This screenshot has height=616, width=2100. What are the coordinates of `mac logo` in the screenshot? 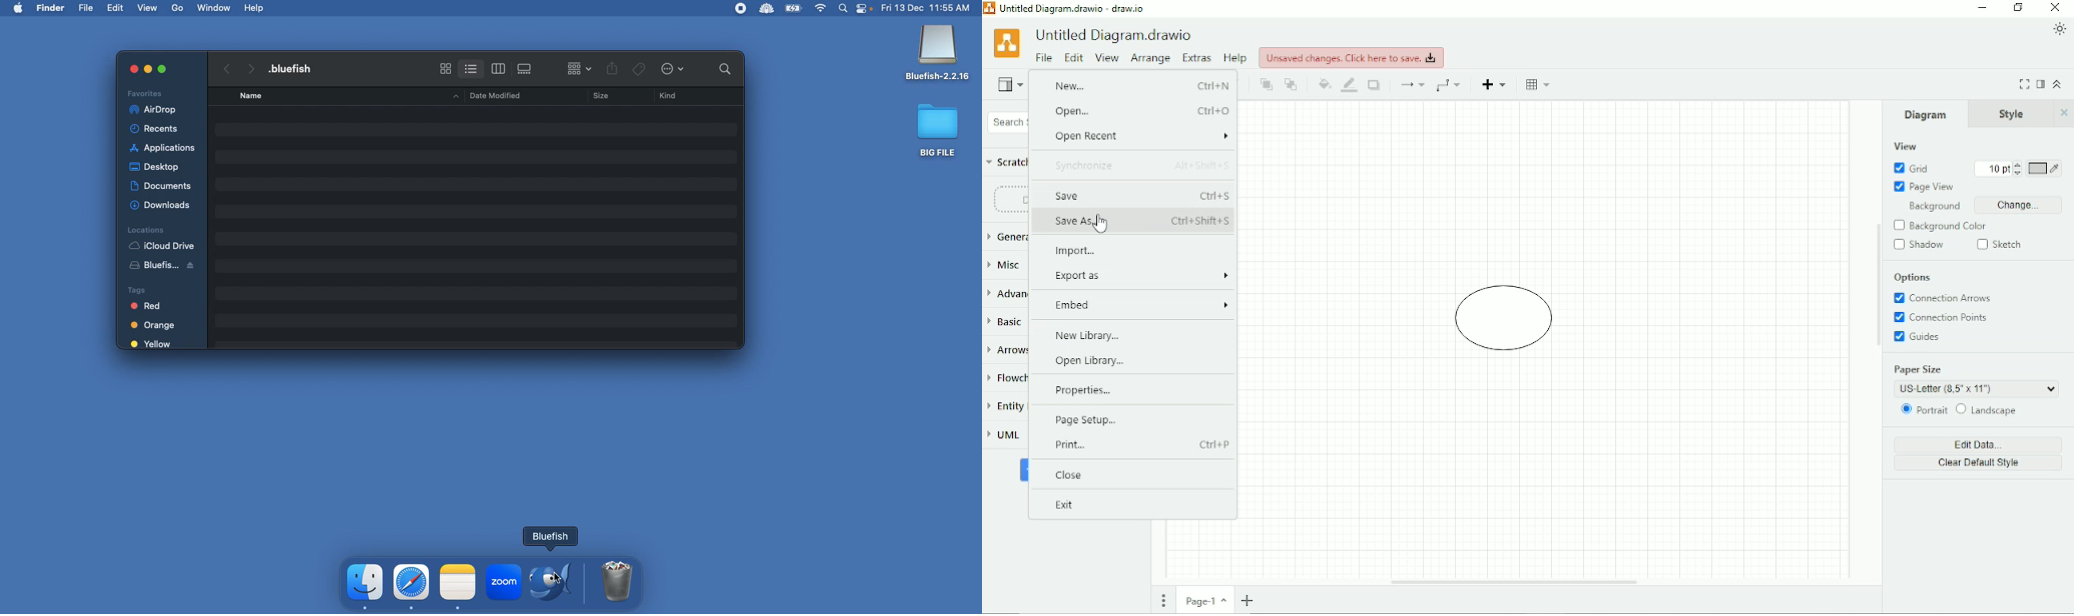 It's located at (18, 7).